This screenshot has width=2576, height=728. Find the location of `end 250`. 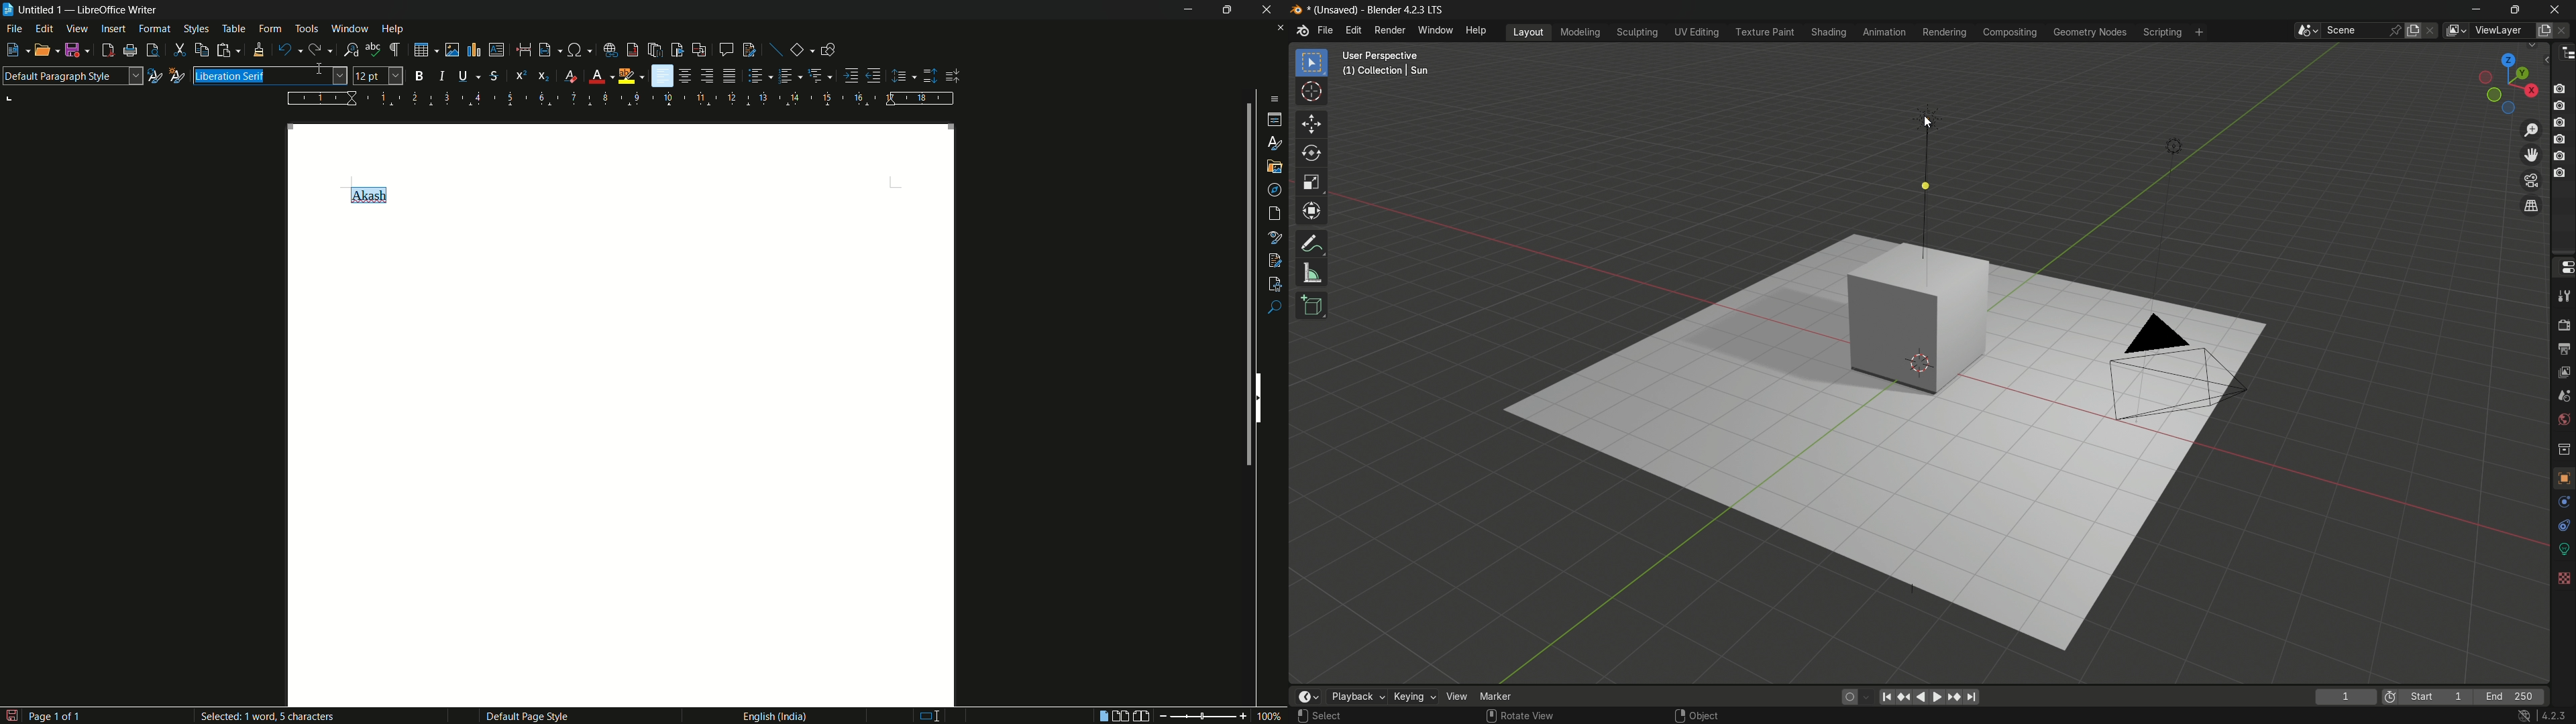

end 250 is located at coordinates (2513, 696).